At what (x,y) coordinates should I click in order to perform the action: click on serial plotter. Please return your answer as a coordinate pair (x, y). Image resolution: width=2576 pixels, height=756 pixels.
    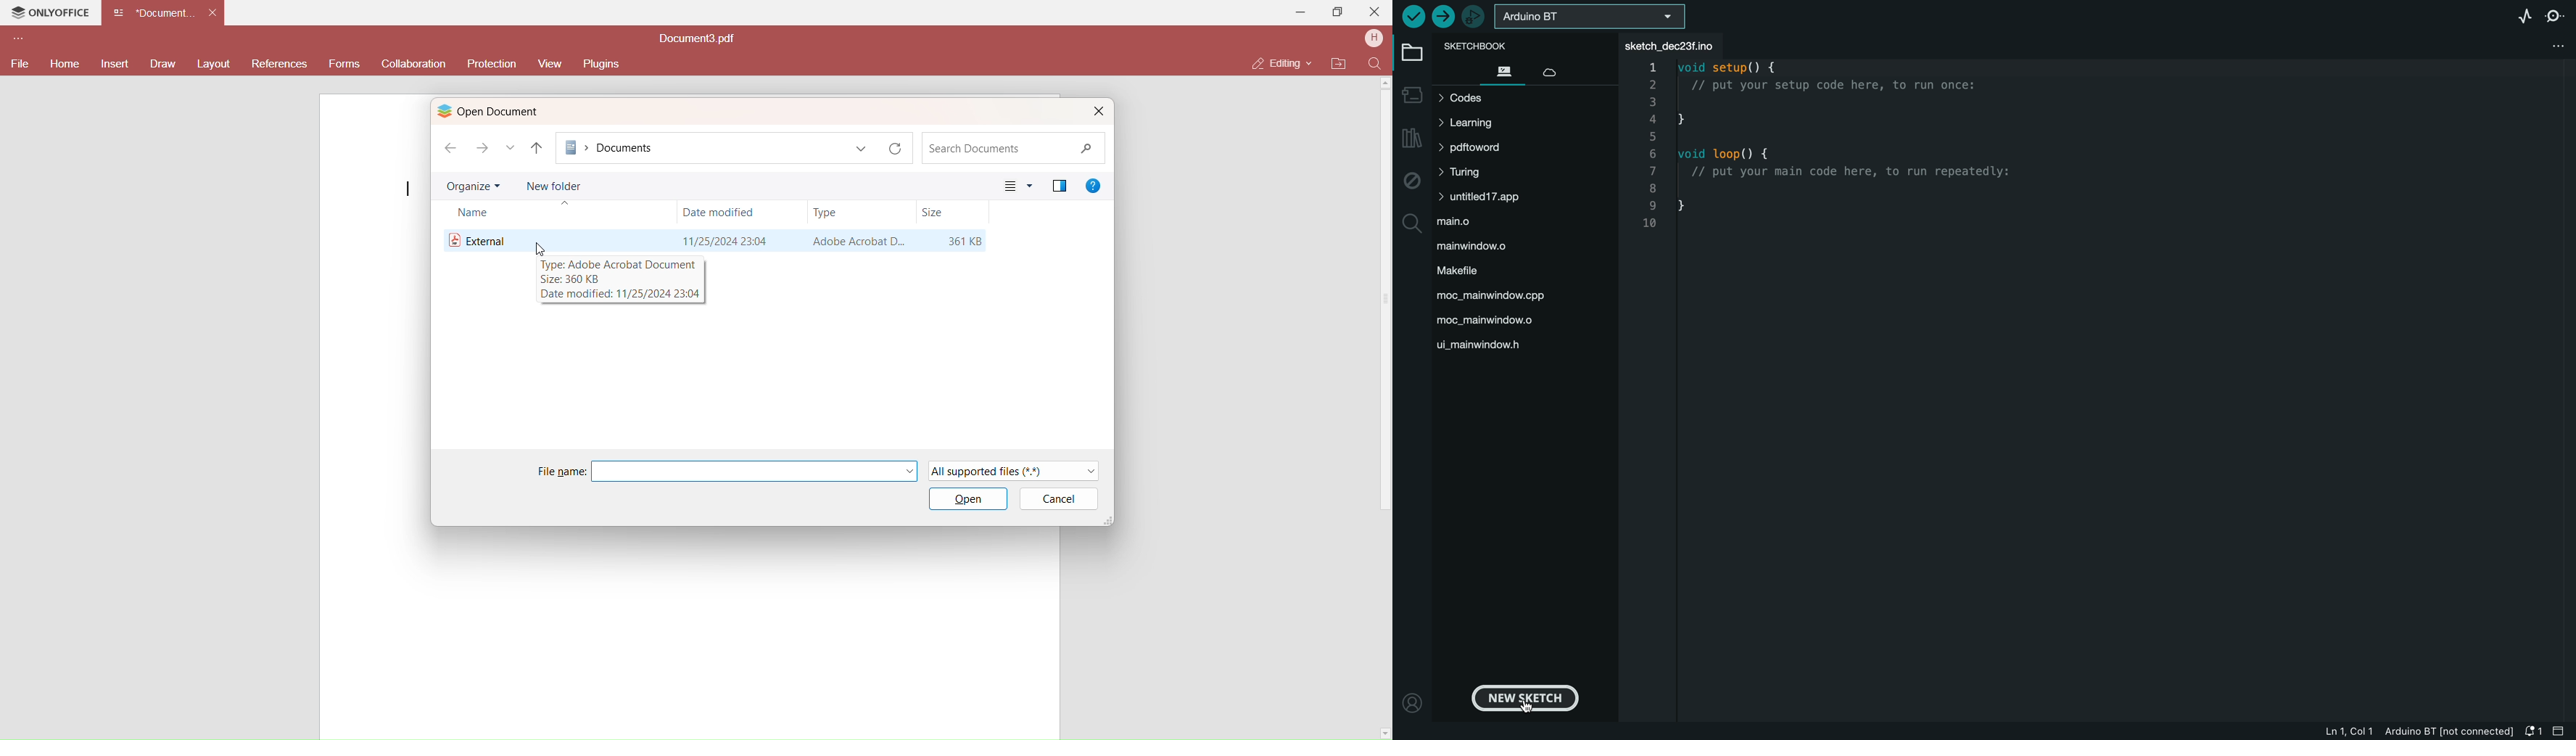
    Looking at the image, I should click on (2521, 14).